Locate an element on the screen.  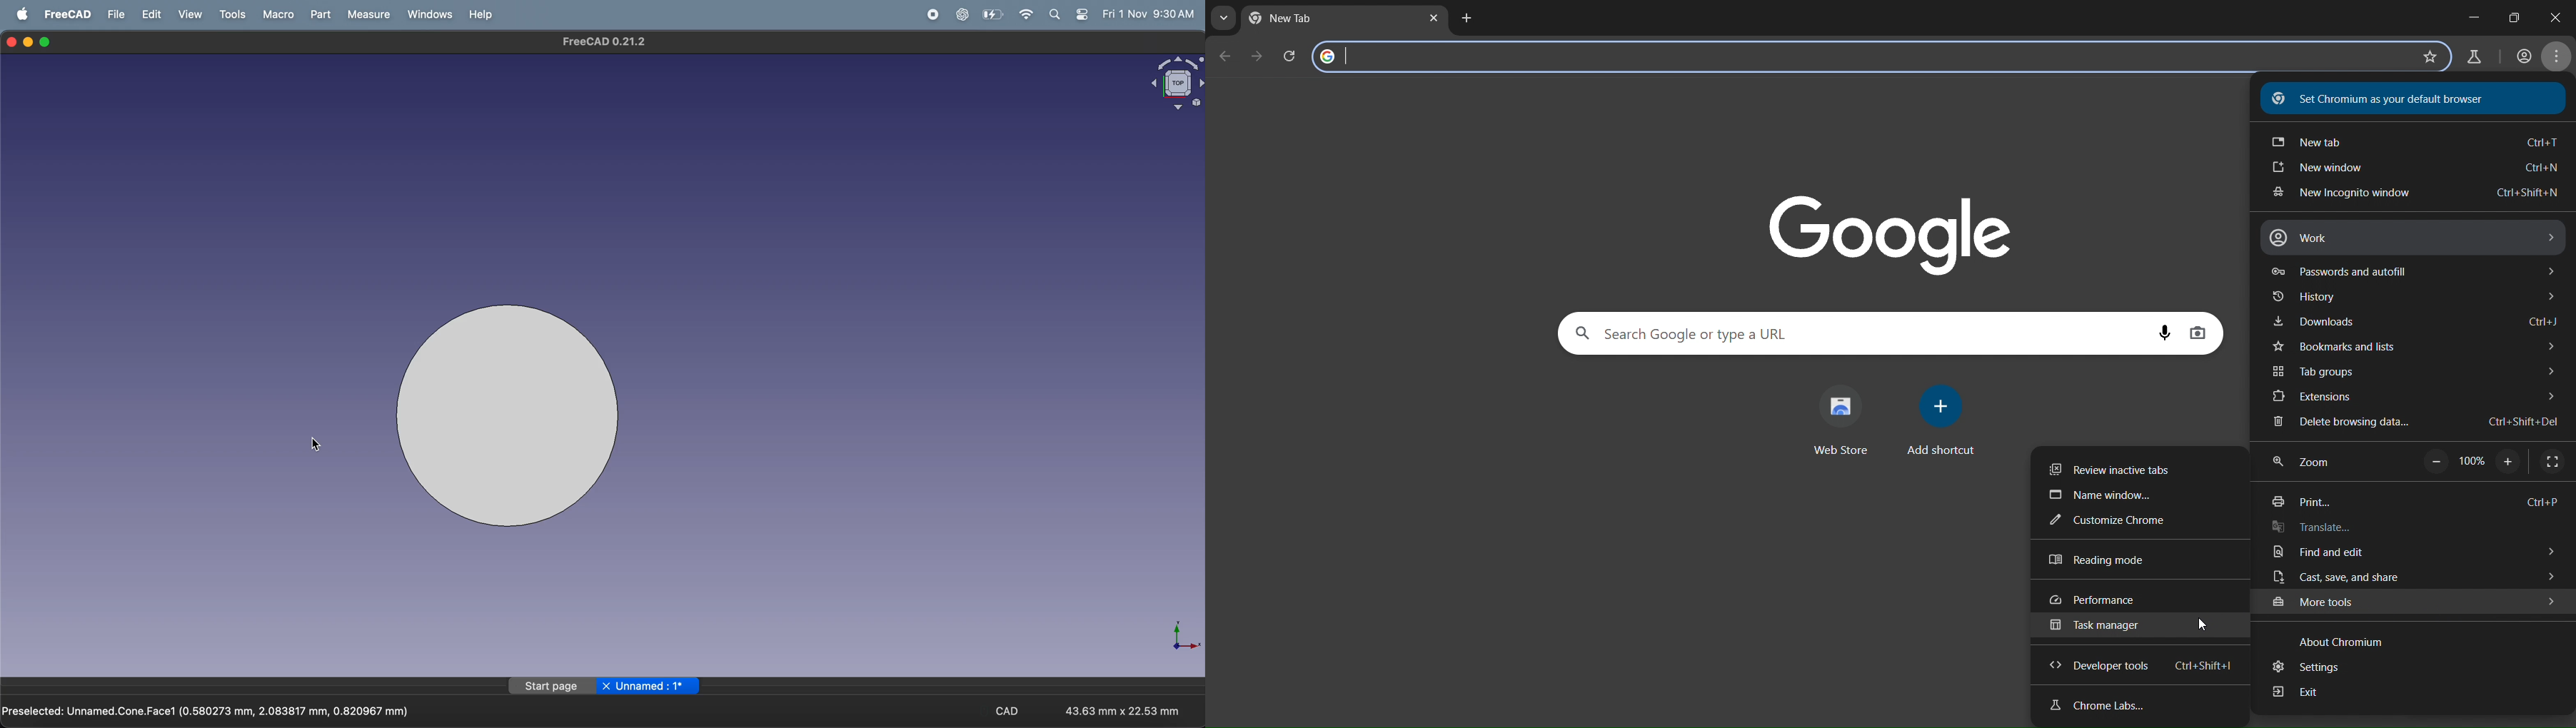
cursor is located at coordinates (317, 444).